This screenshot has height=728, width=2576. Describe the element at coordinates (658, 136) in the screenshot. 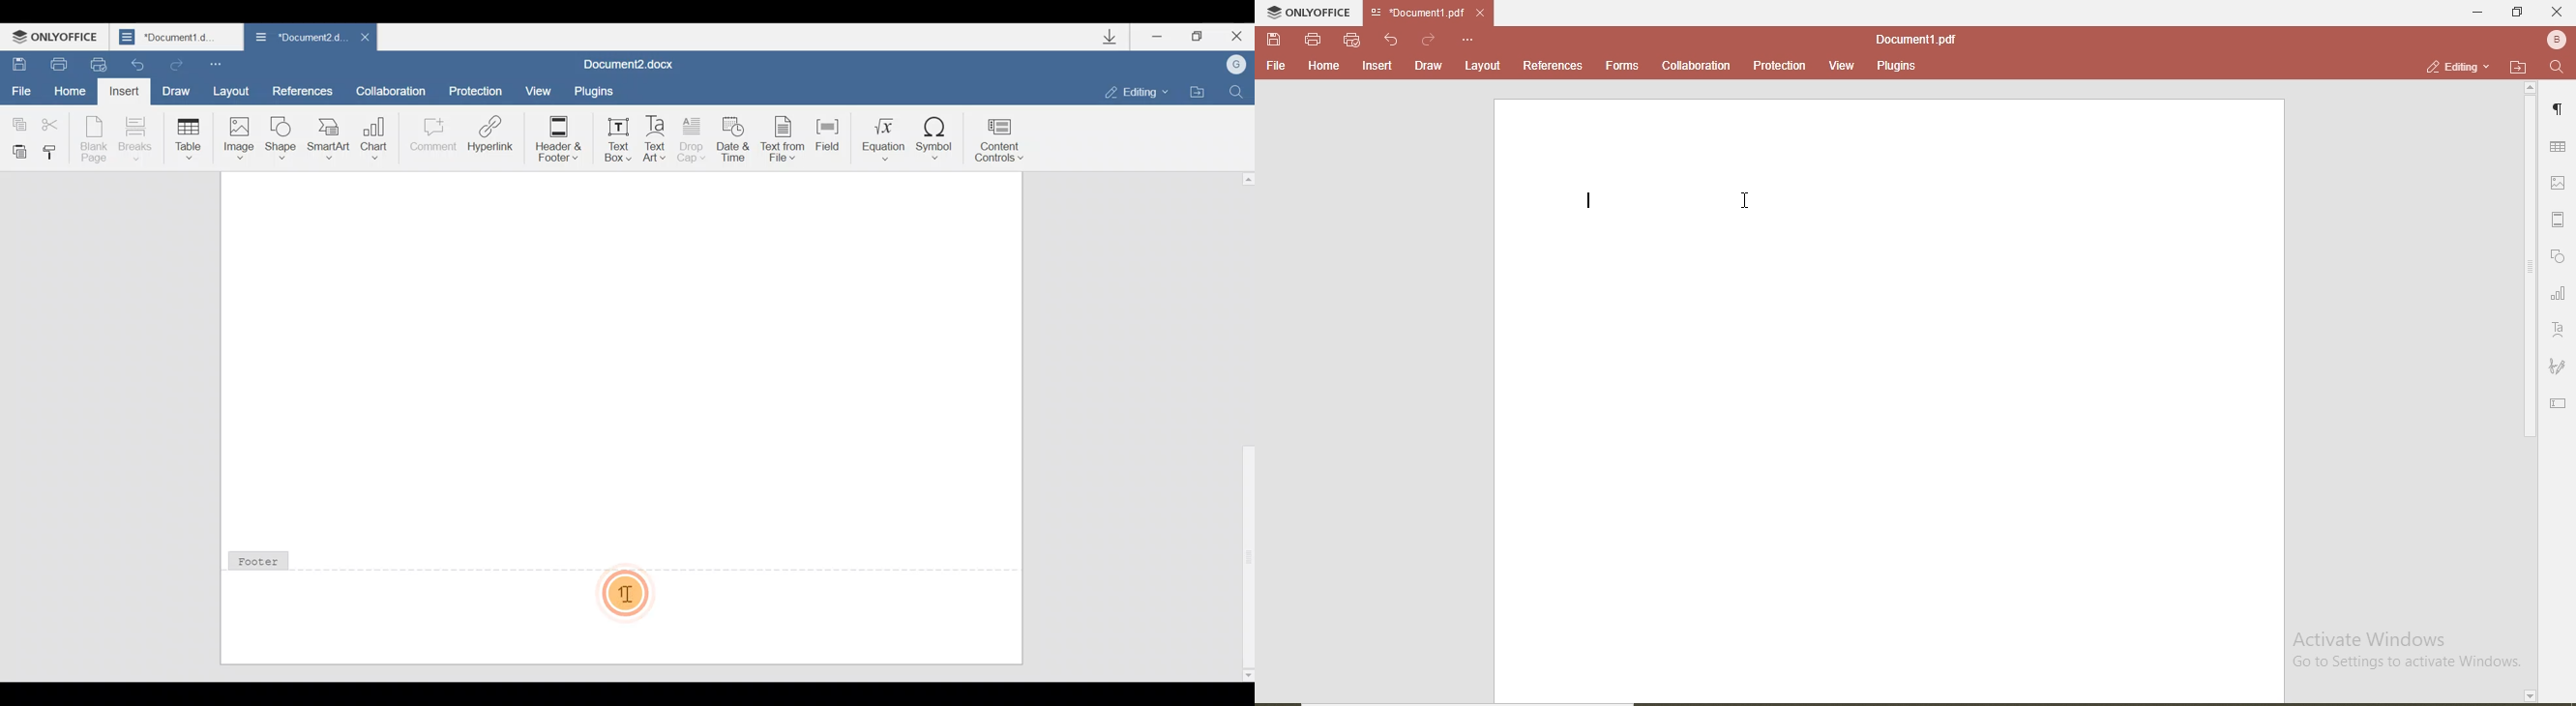

I see `Text Art` at that location.